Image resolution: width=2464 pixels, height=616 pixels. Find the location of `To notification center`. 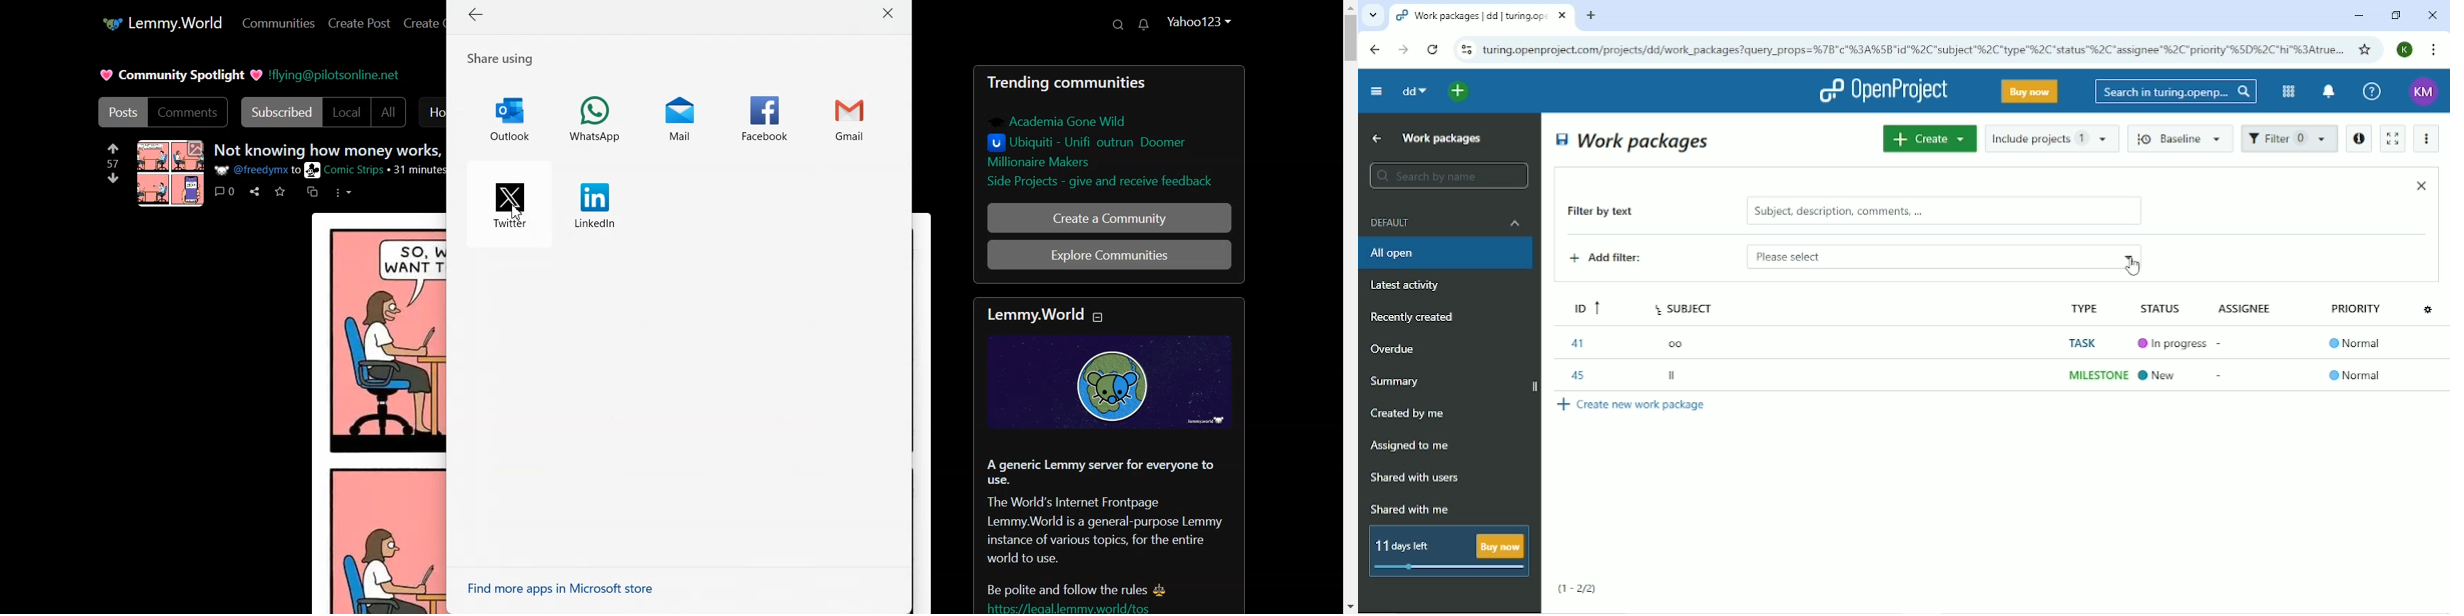

To notification center is located at coordinates (2327, 93).